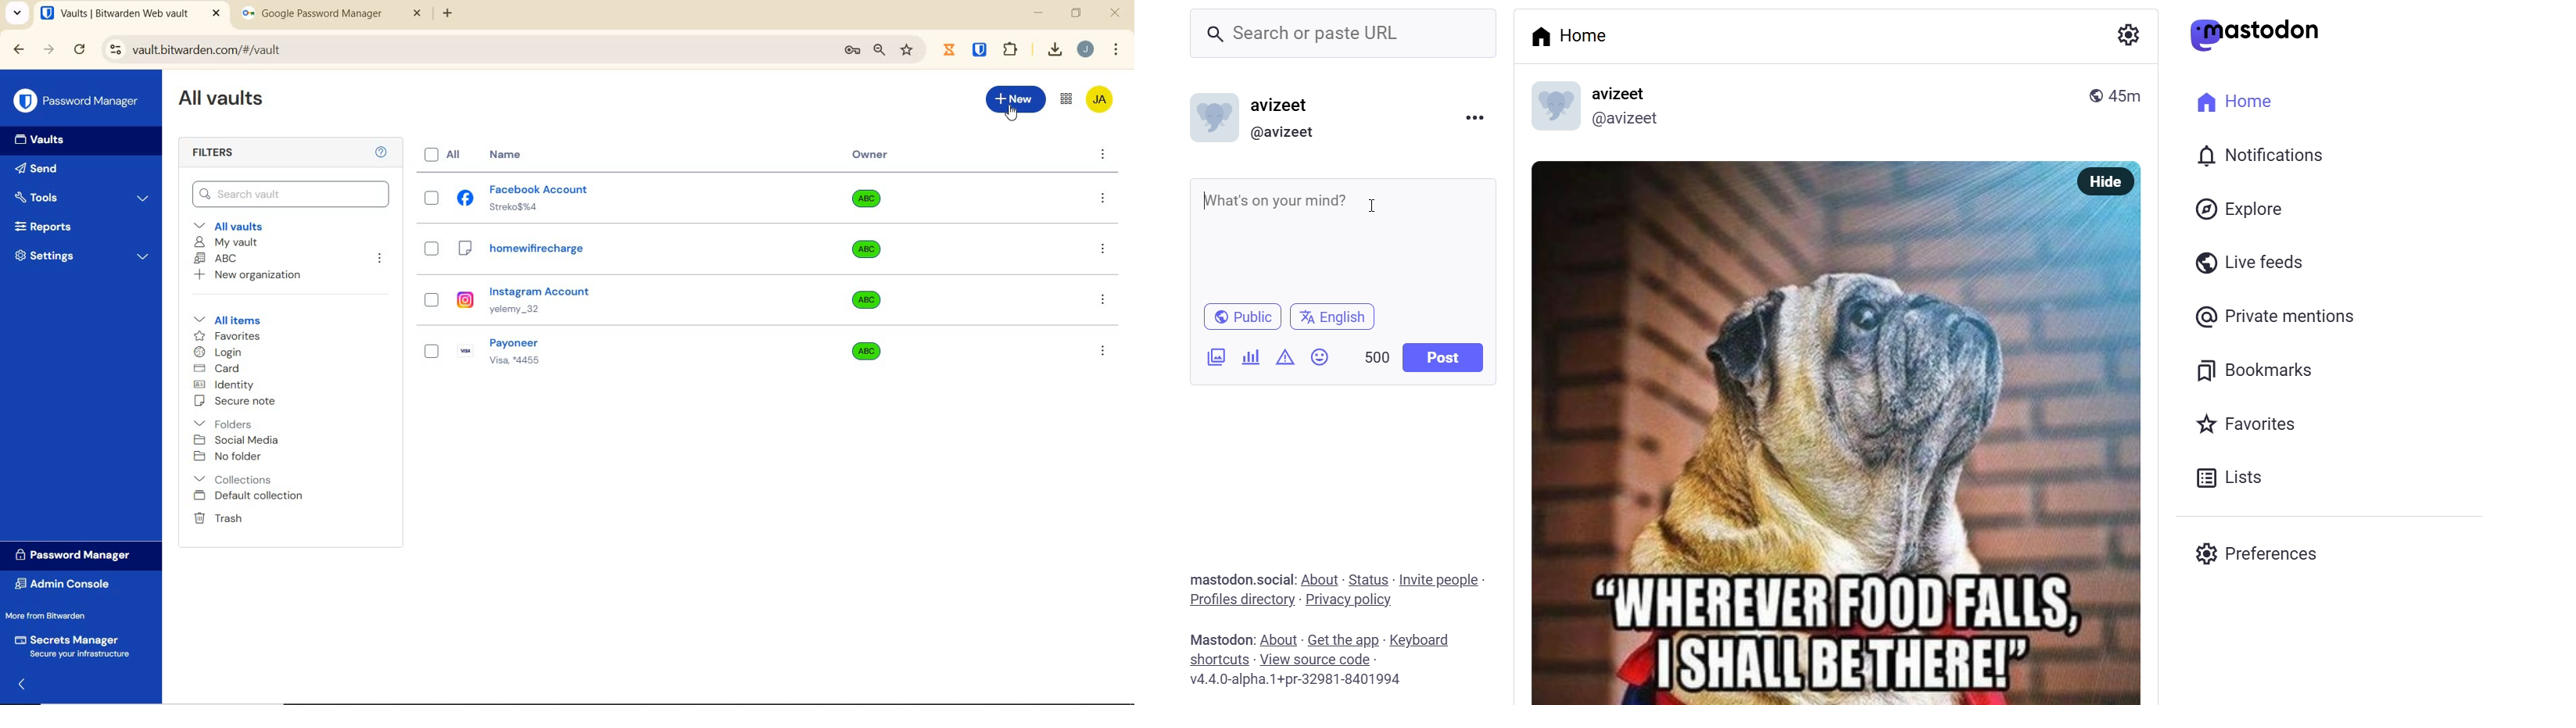 The image size is (2576, 728). Describe the element at coordinates (225, 318) in the screenshot. I see `All items` at that location.